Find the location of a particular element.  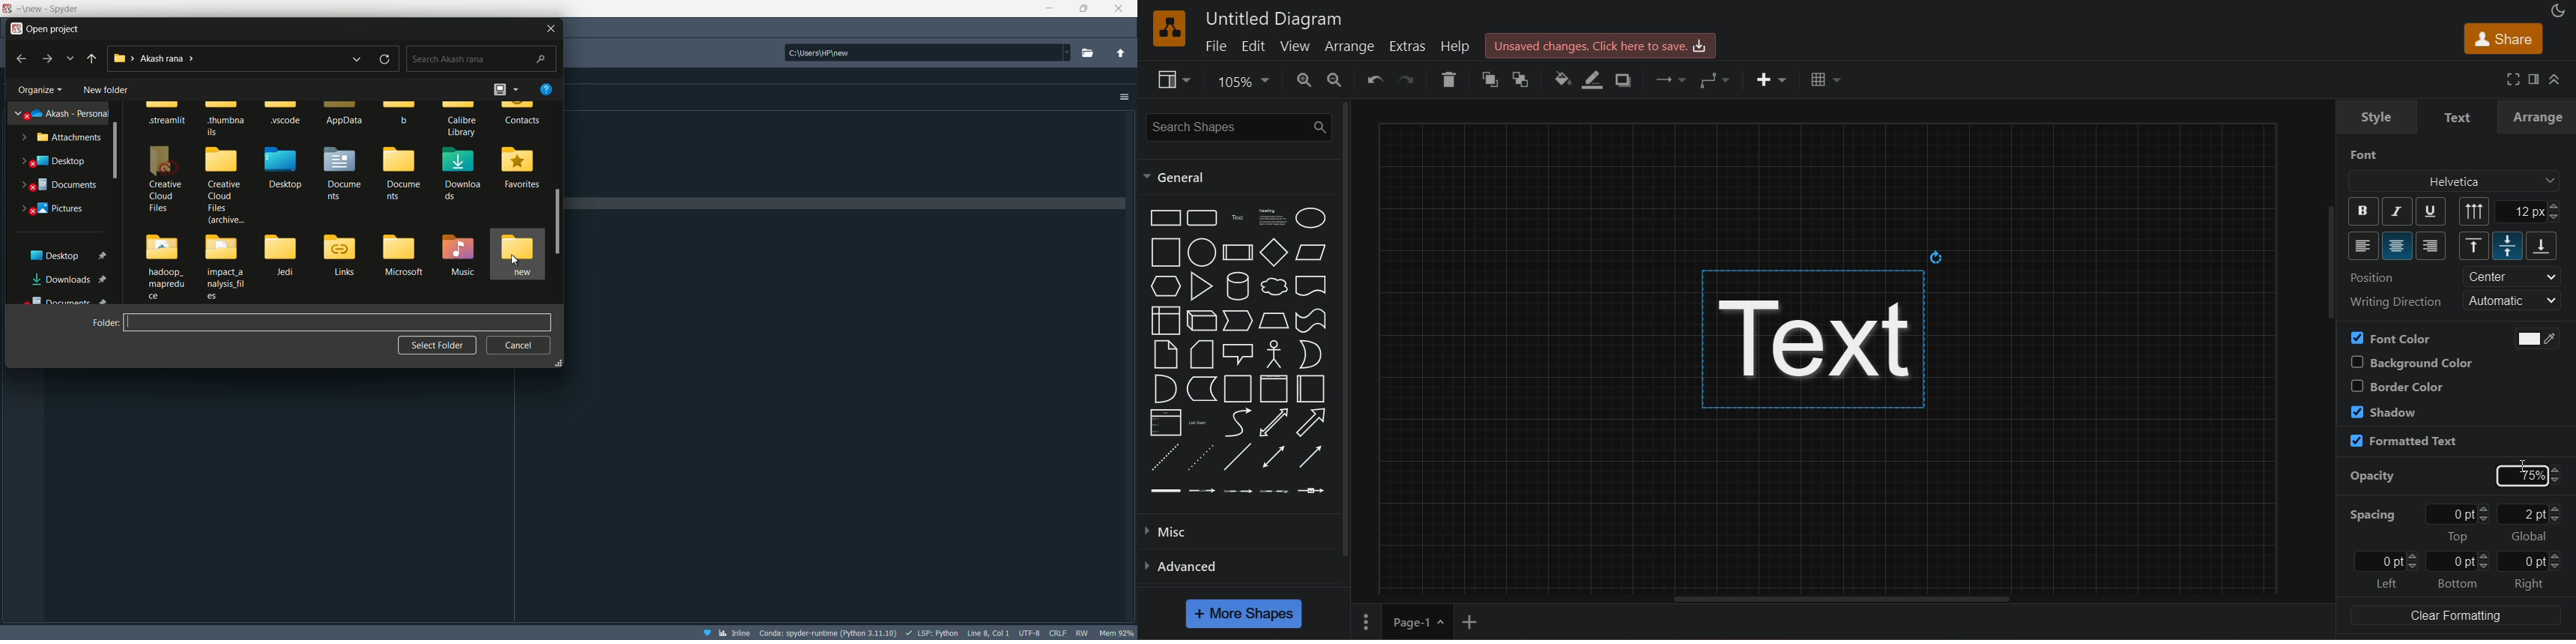

page-1 is located at coordinates (1416, 621).